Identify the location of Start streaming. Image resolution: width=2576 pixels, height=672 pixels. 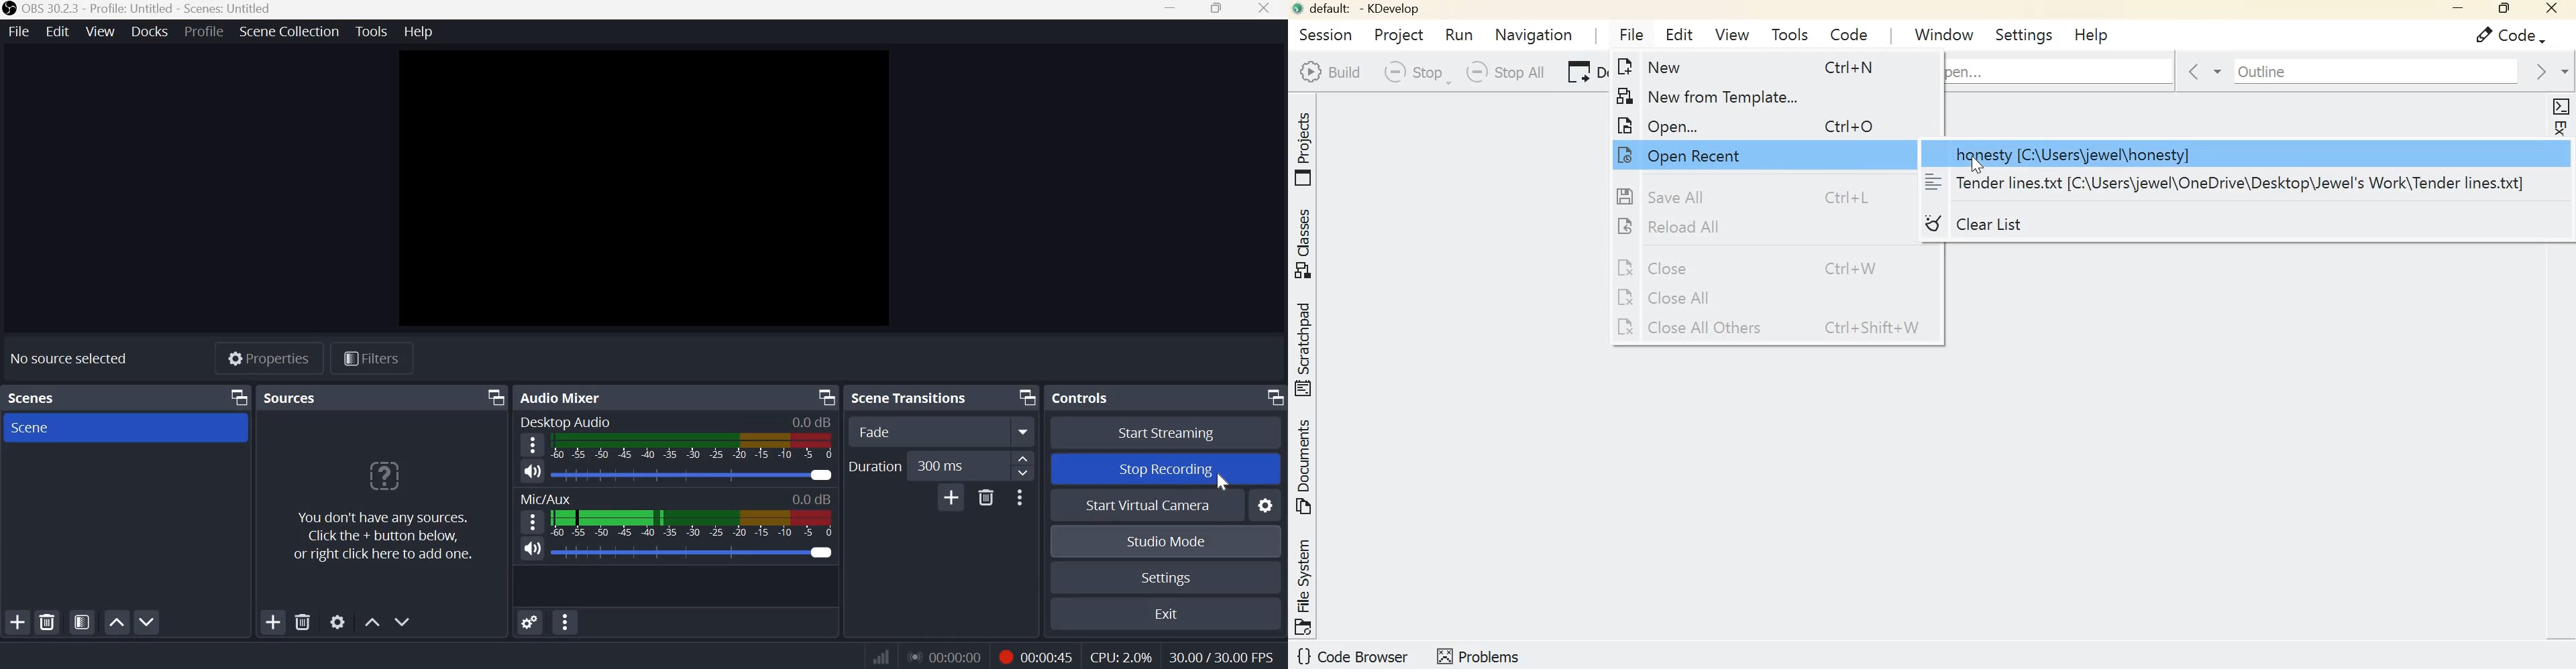
(1163, 433).